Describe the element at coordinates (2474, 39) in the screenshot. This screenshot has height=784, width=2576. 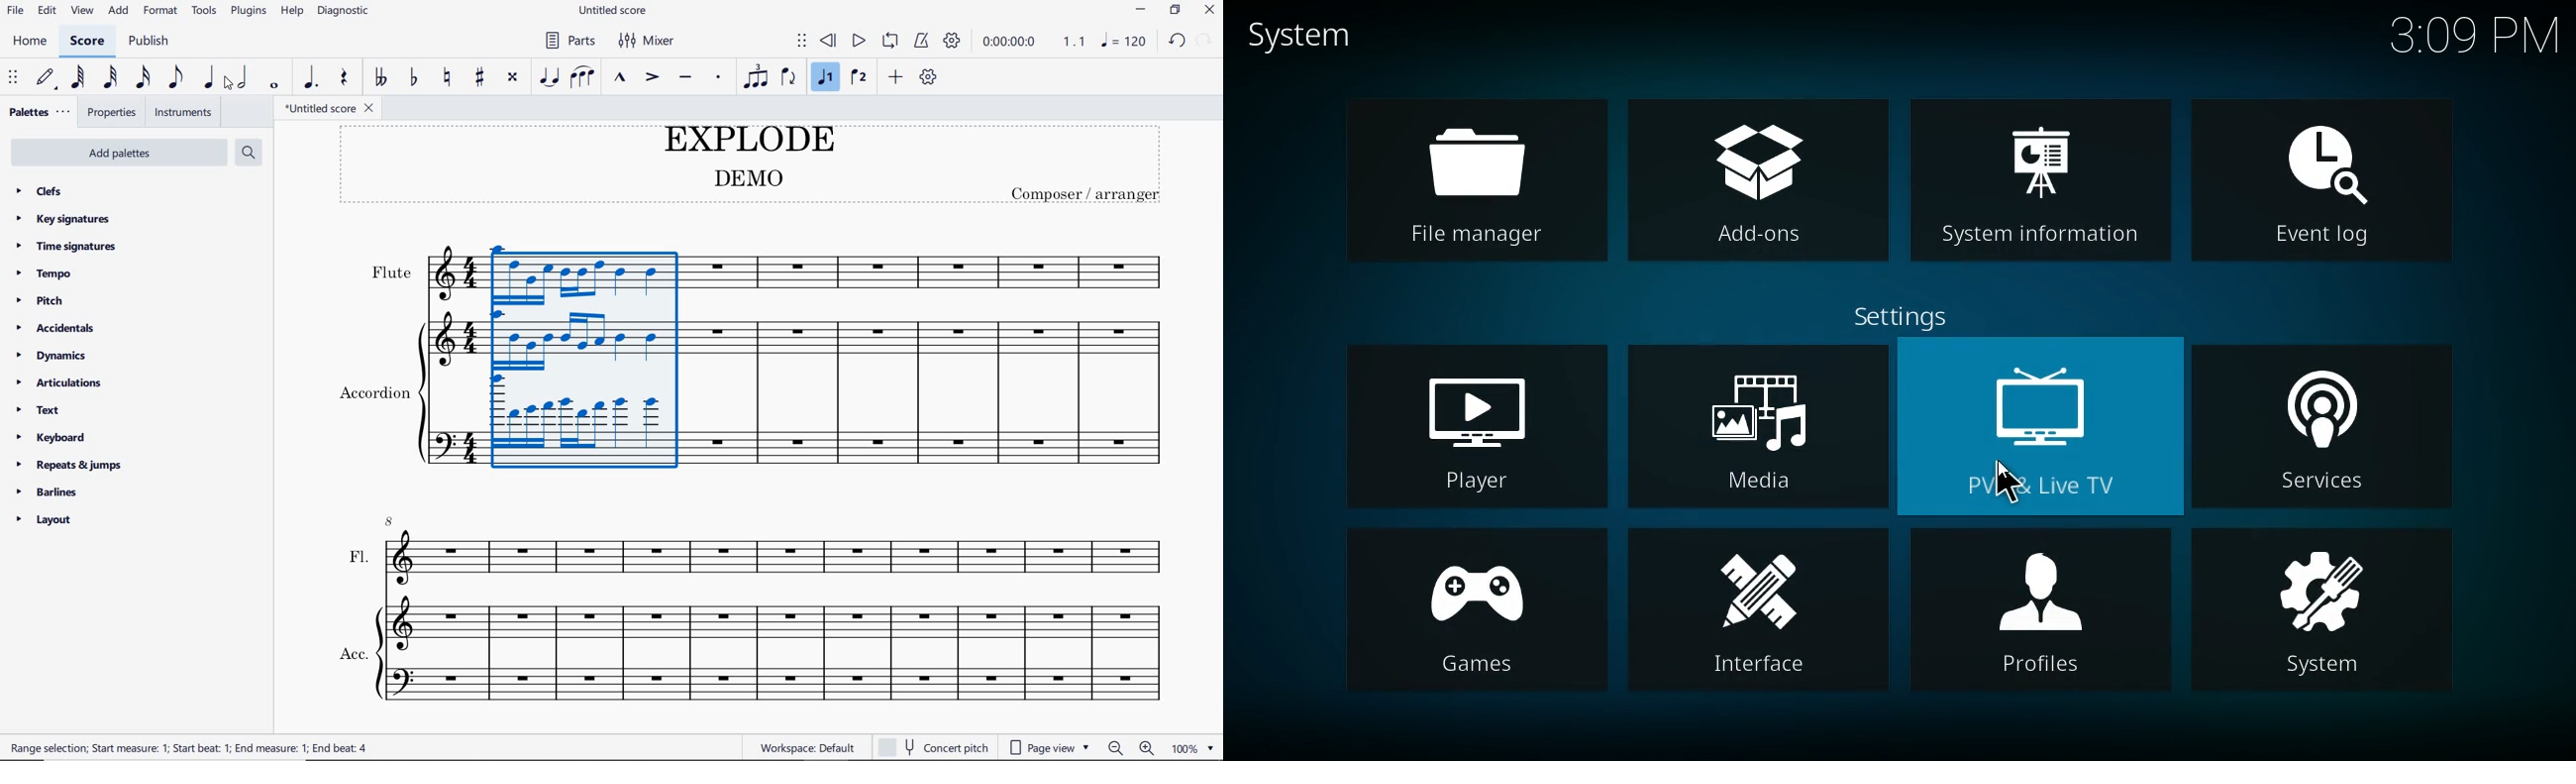
I see `time` at that location.